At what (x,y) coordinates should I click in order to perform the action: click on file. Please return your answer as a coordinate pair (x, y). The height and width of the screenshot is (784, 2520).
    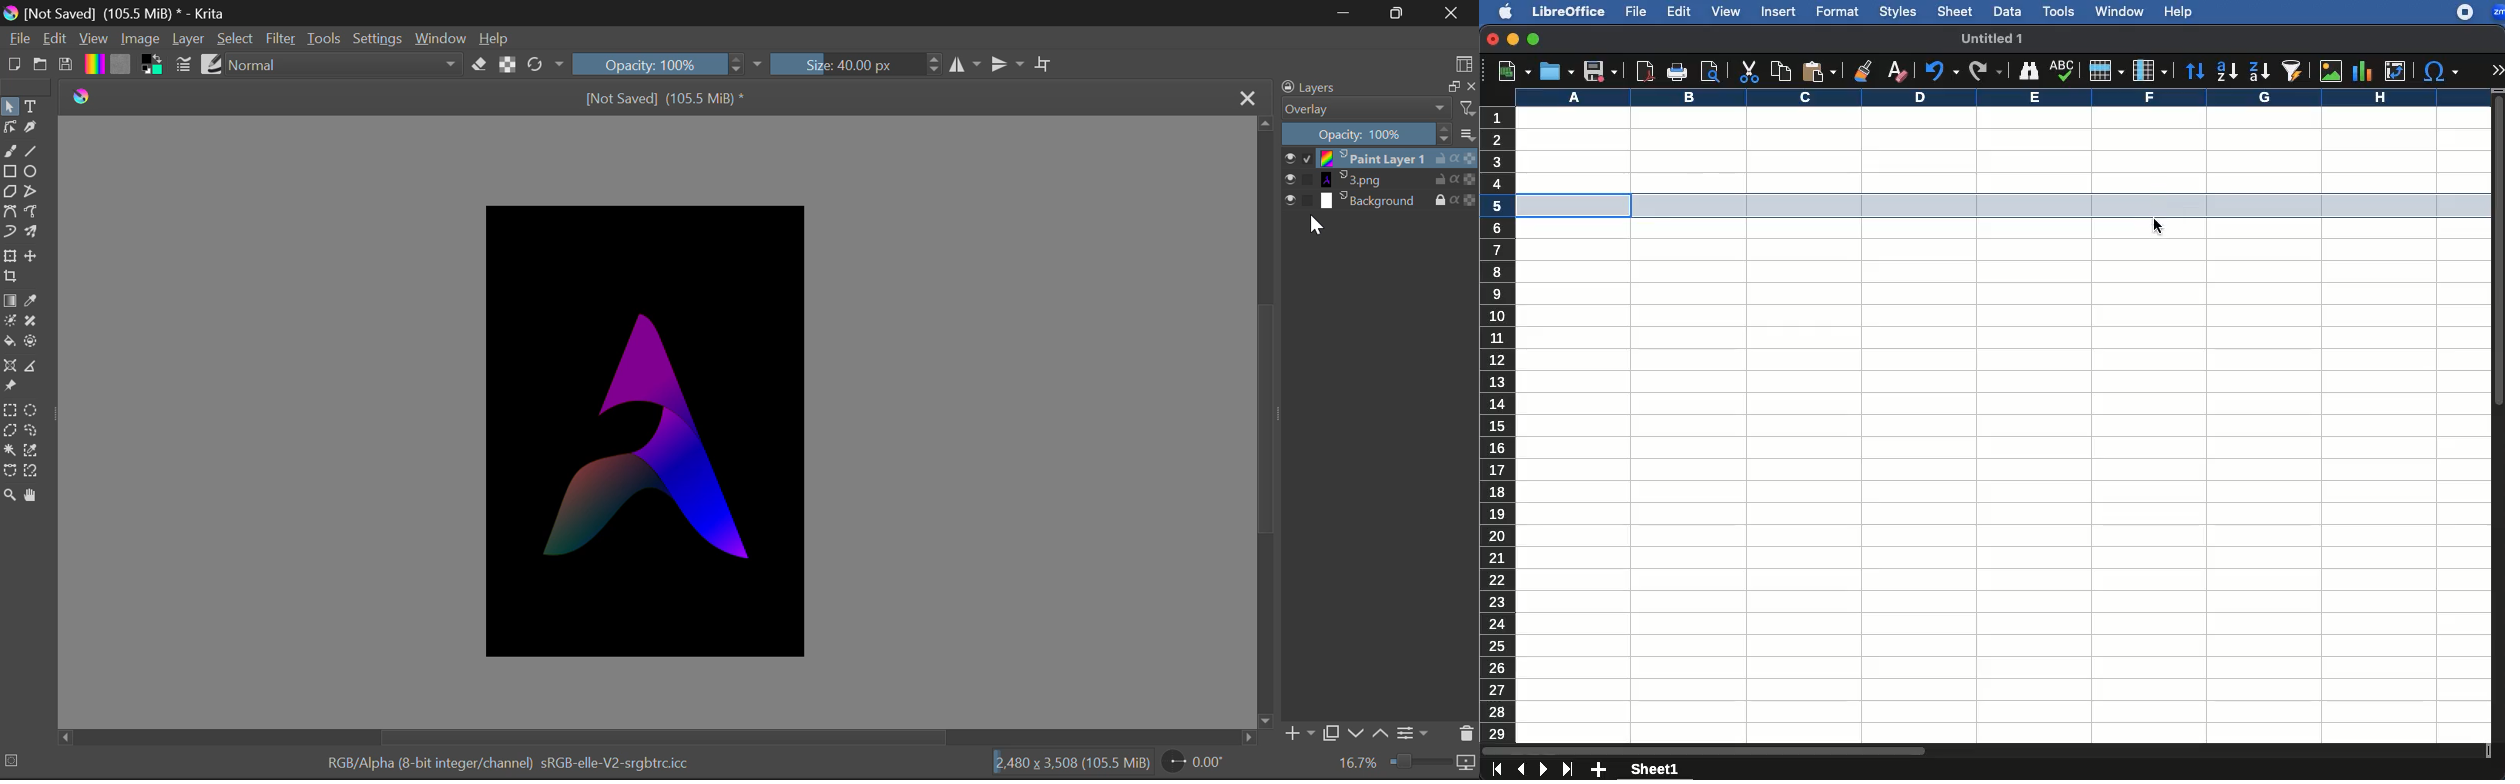
    Looking at the image, I should click on (1635, 12).